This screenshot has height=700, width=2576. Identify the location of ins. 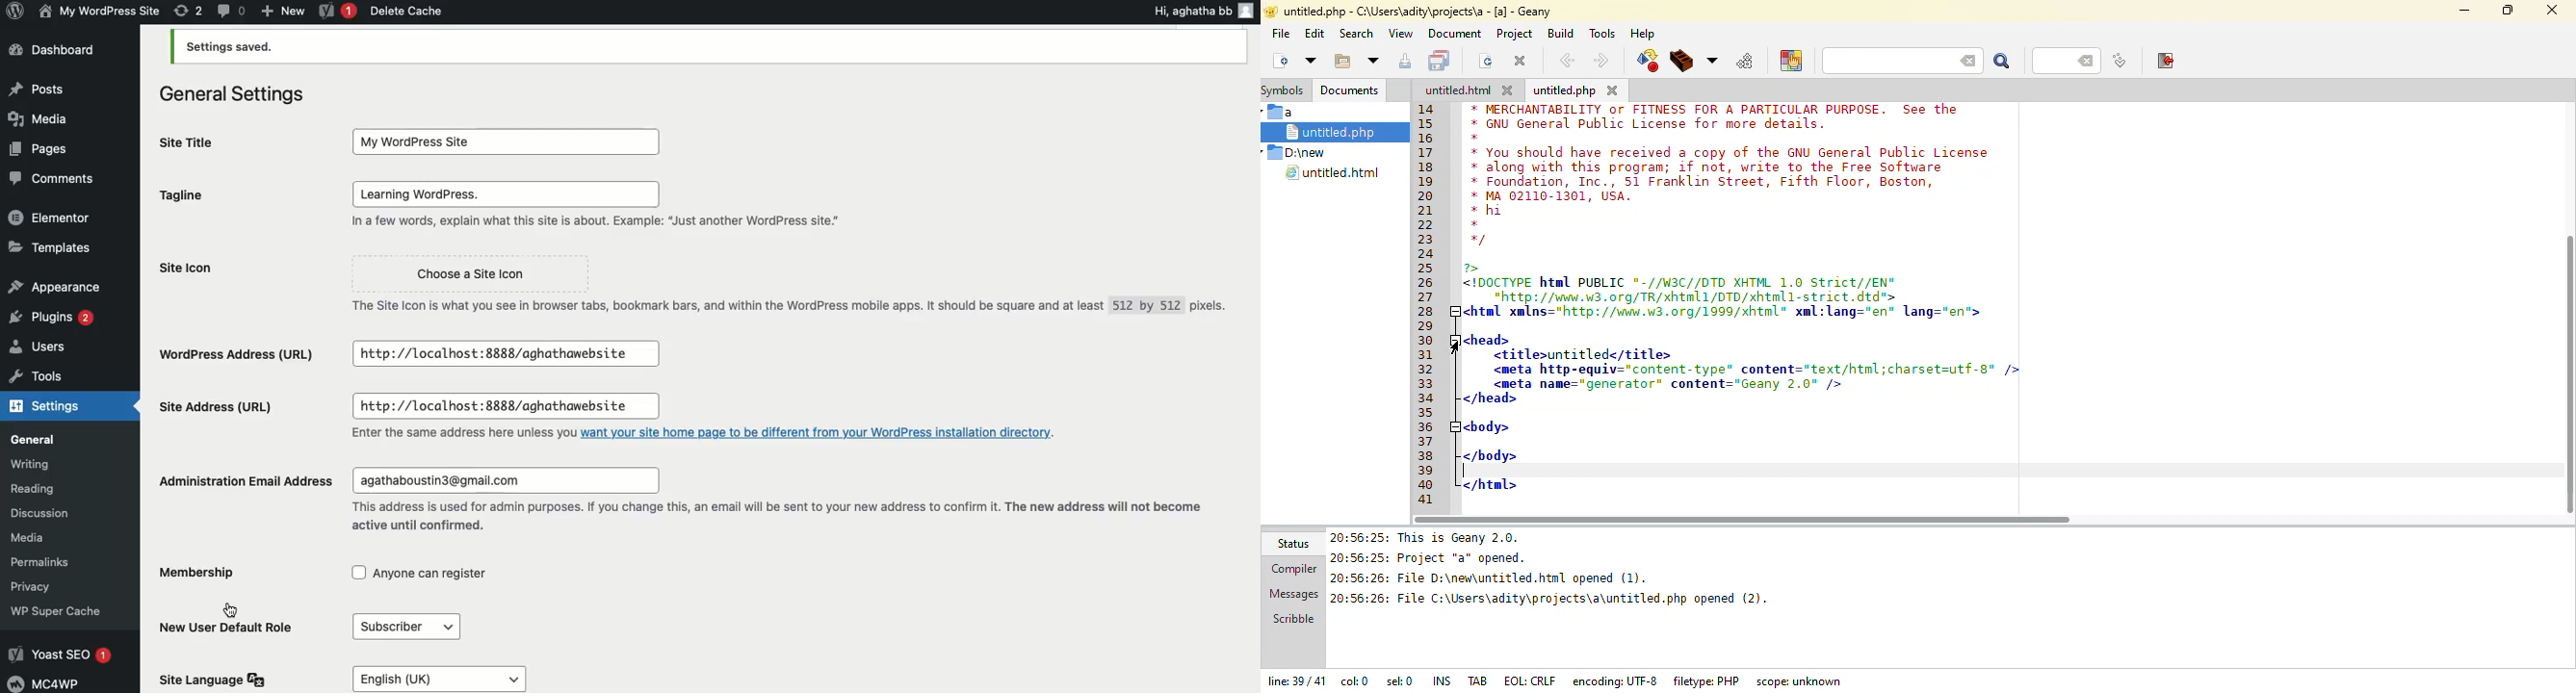
(1440, 682).